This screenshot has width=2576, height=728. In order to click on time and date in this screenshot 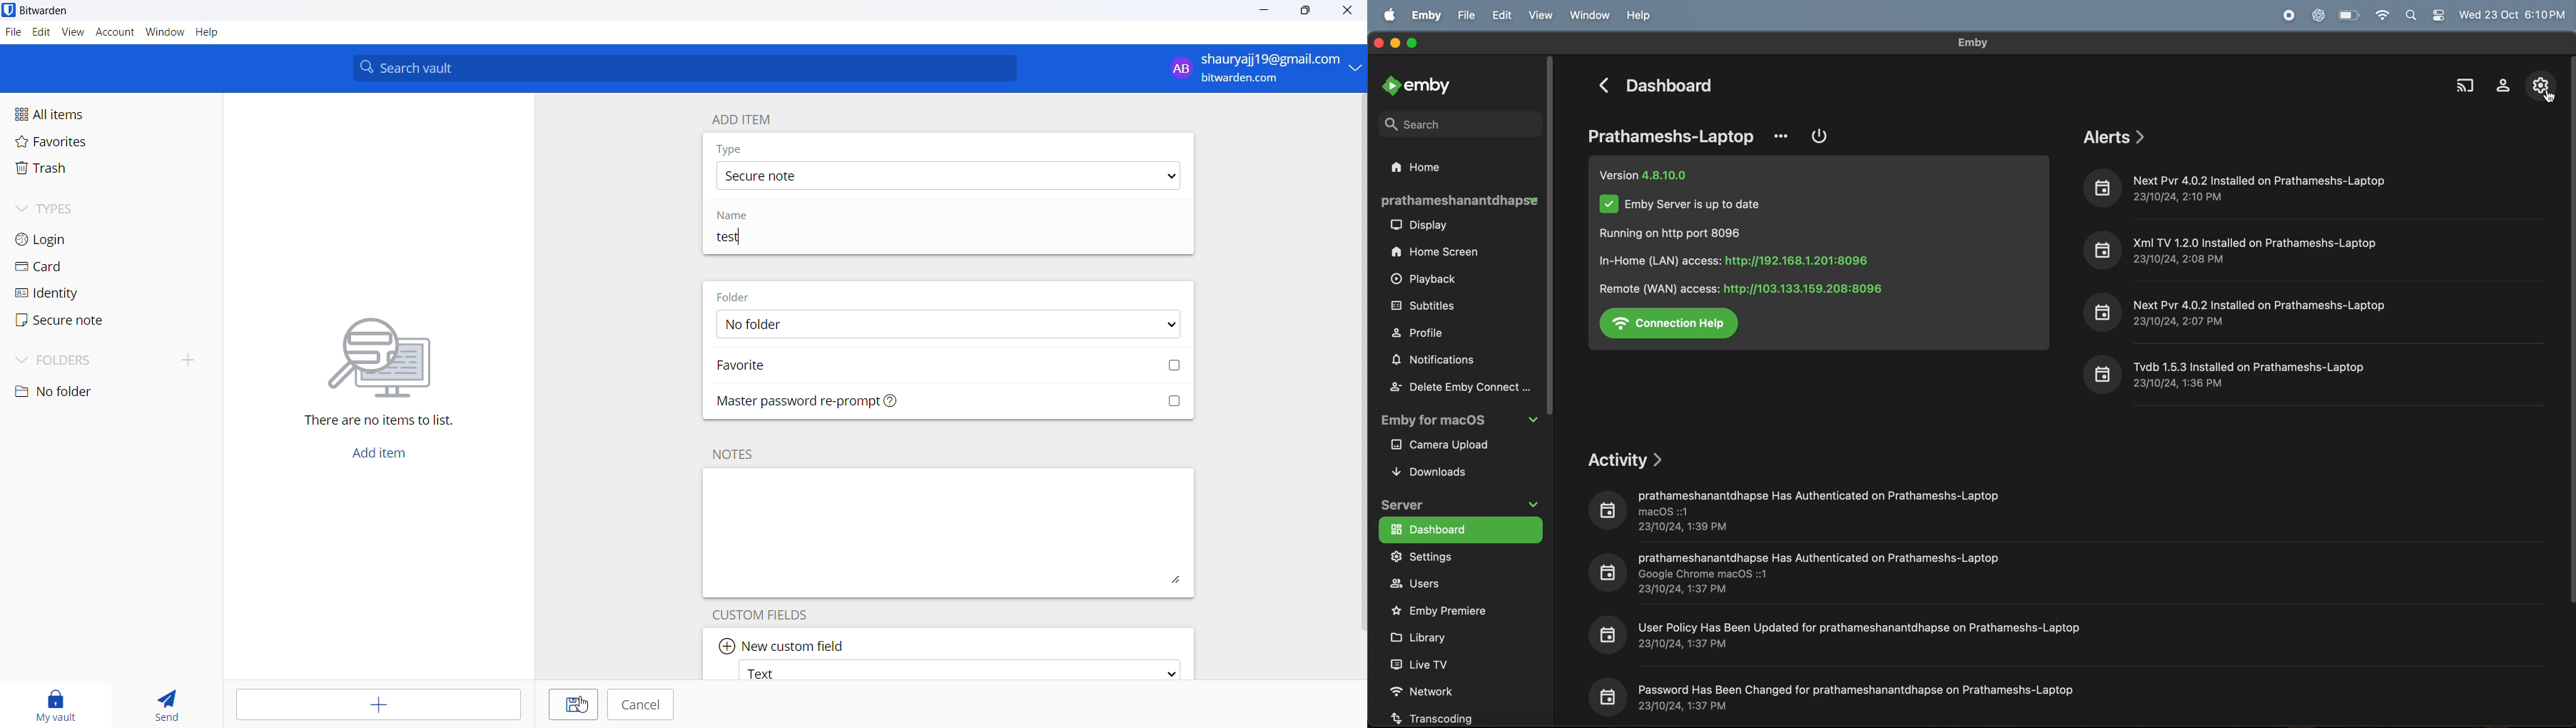, I will do `click(2513, 14)`.